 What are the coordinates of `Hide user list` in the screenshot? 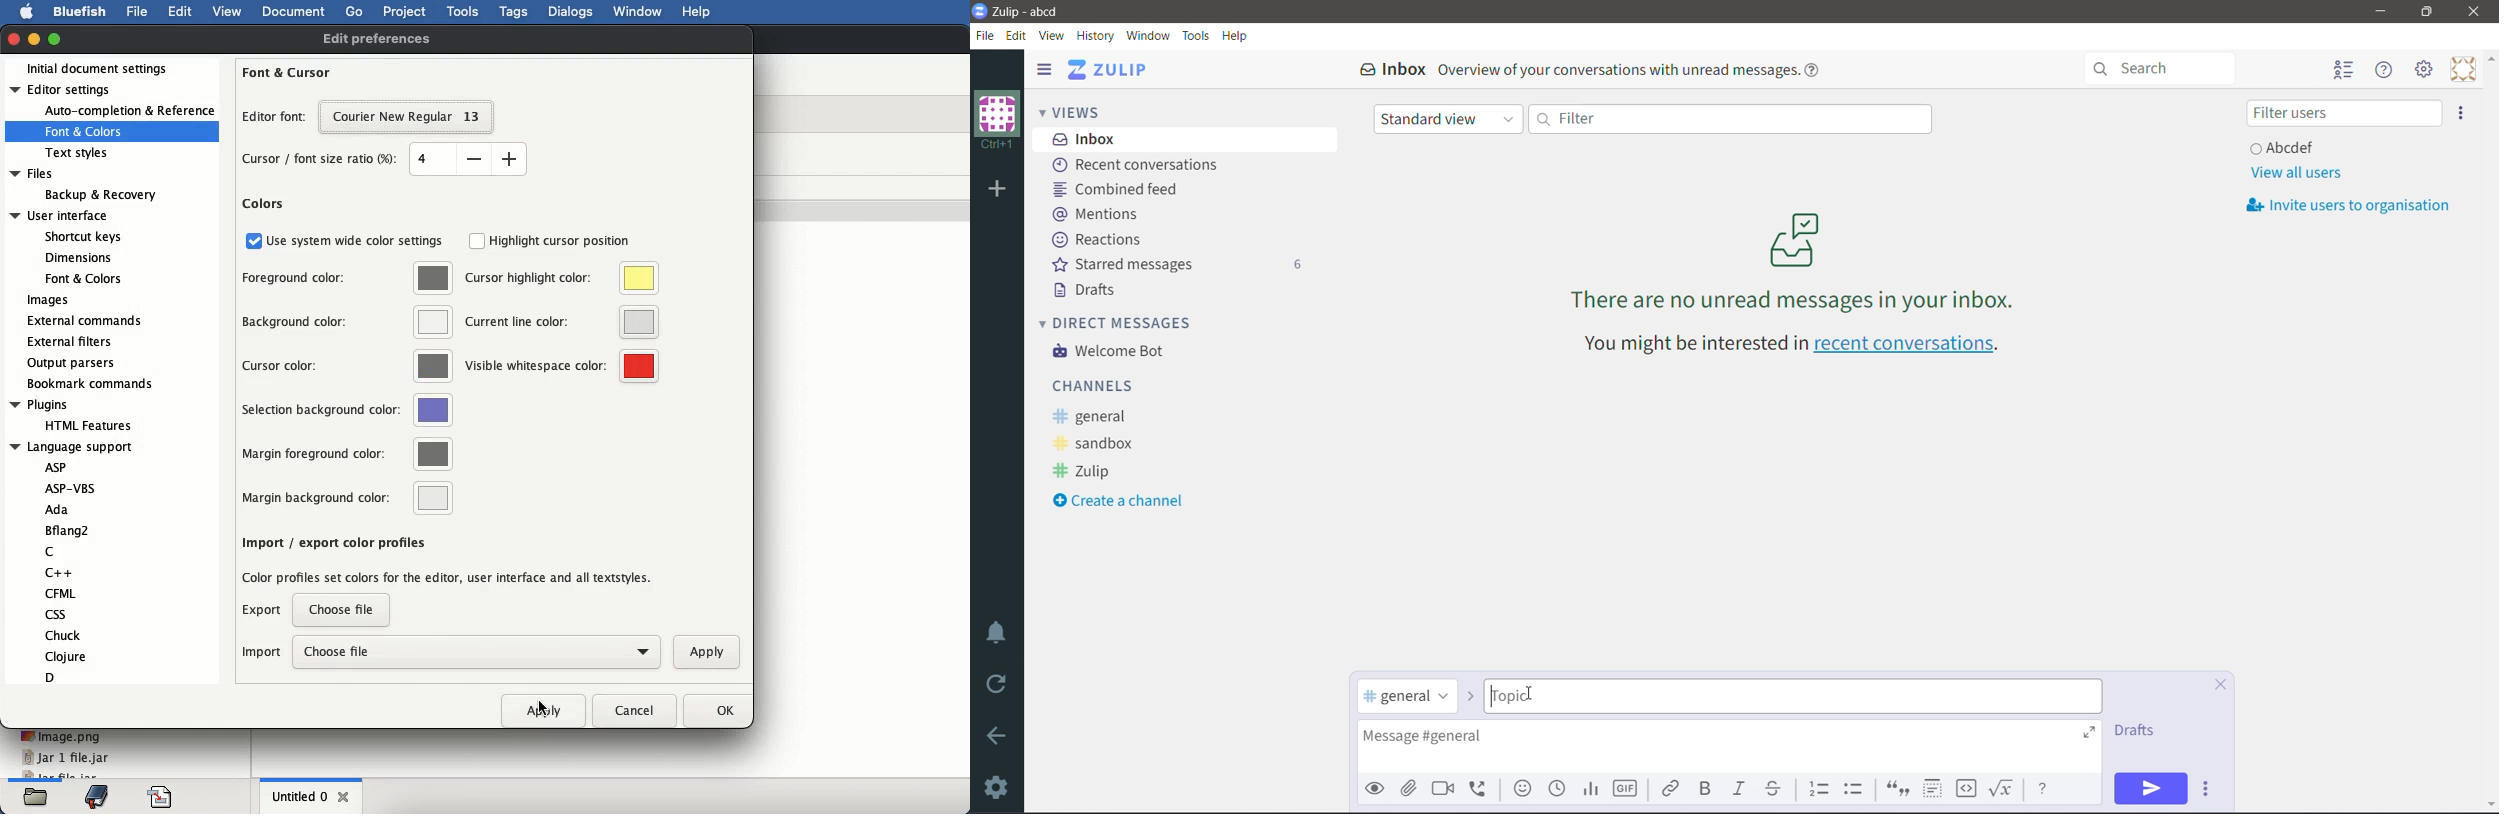 It's located at (2342, 71).